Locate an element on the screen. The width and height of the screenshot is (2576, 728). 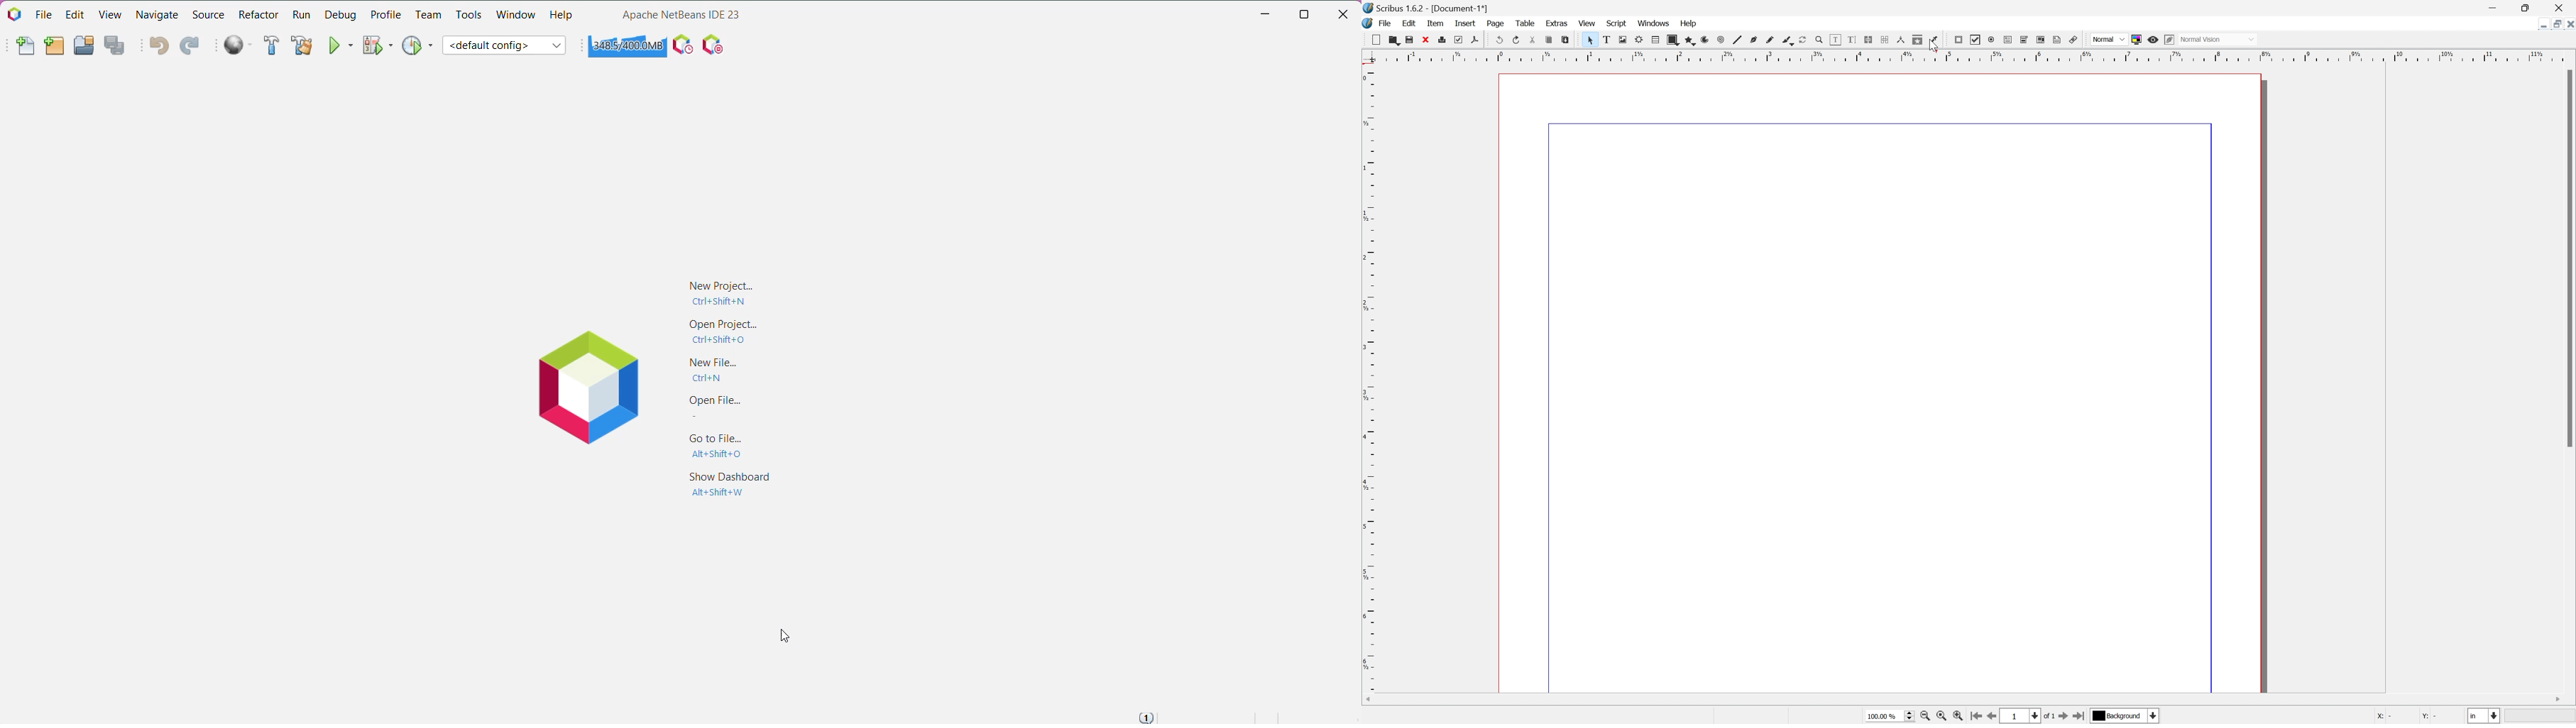
paste is located at coordinates (1568, 40).